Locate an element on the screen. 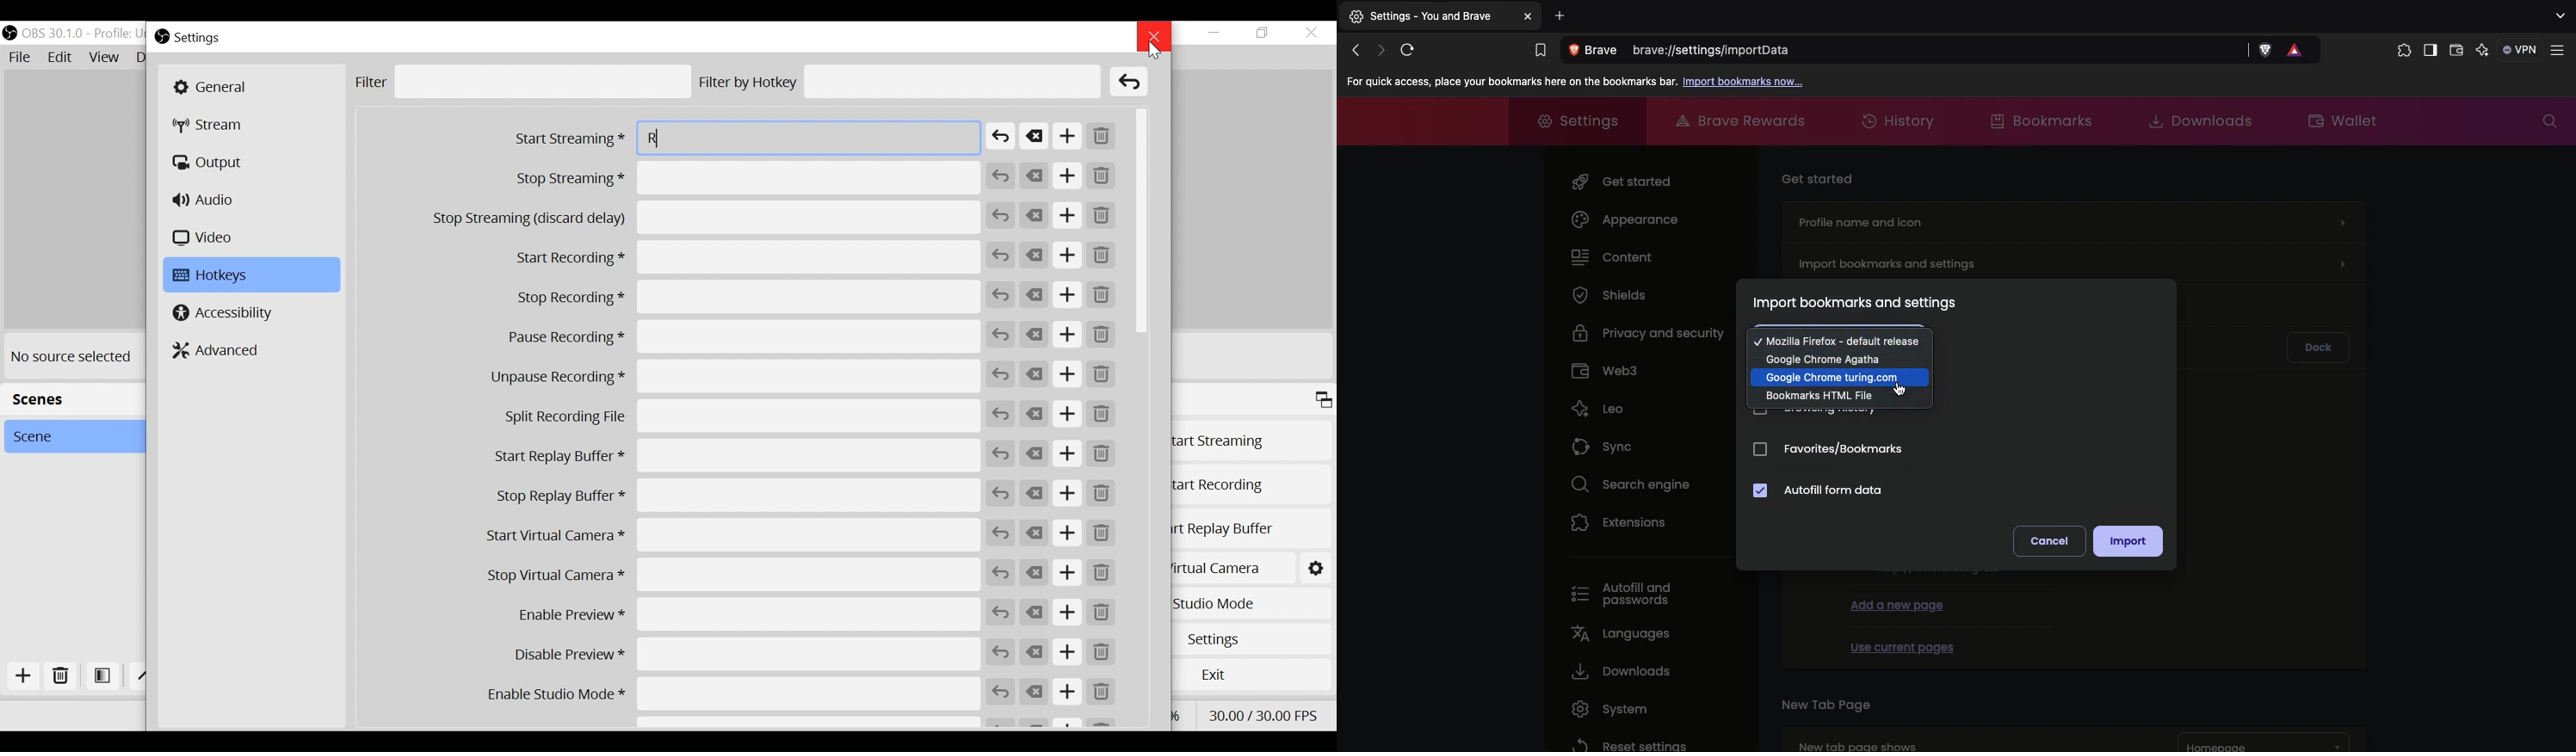  Edit is located at coordinates (61, 58).